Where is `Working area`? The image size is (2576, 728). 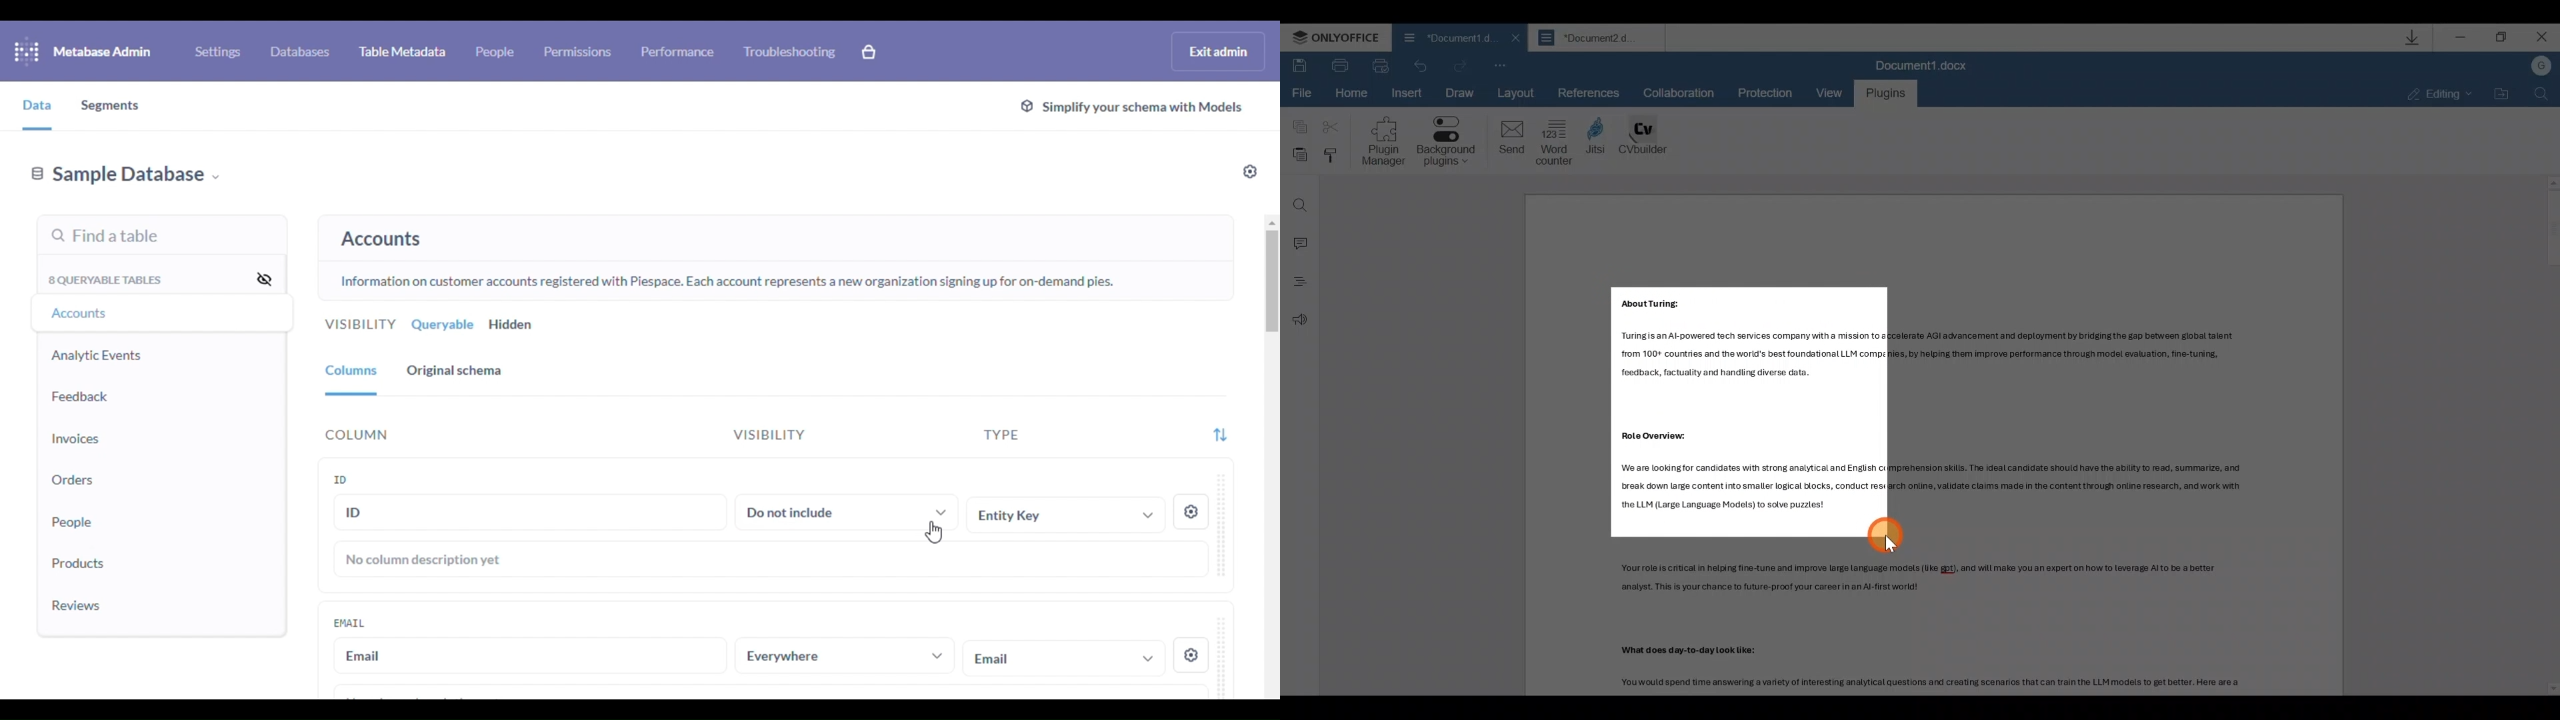 Working area is located at coordinates (1936, 444).